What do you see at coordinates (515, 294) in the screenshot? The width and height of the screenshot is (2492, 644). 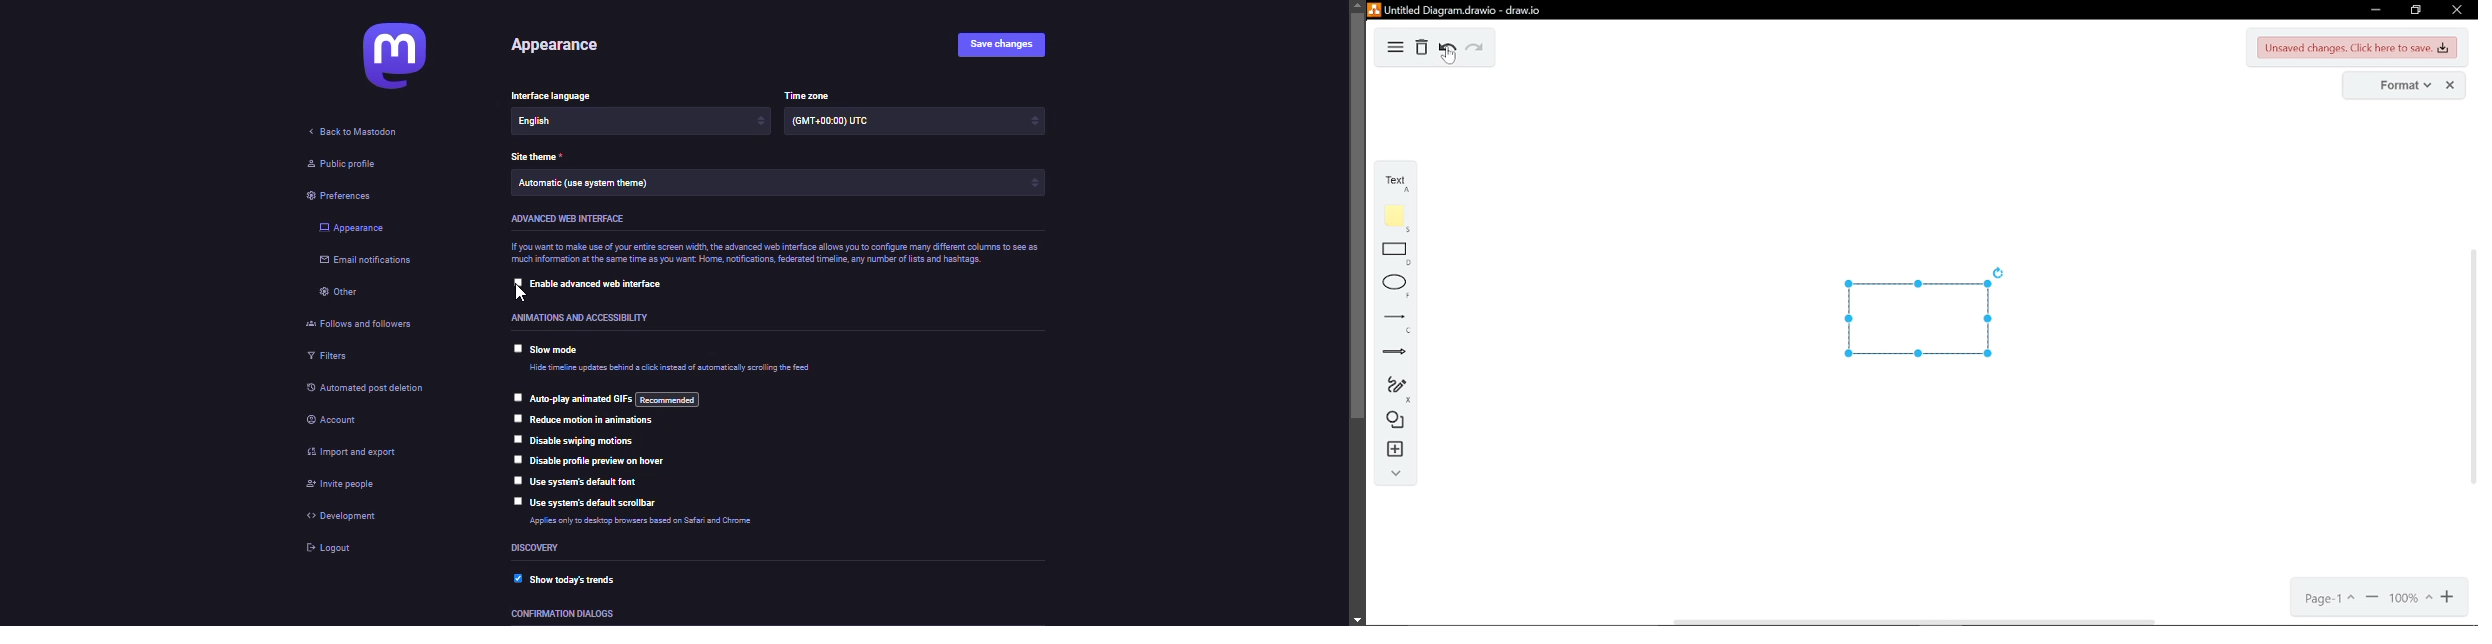 I see `pointer cursor` at bounding box center [515, 294].